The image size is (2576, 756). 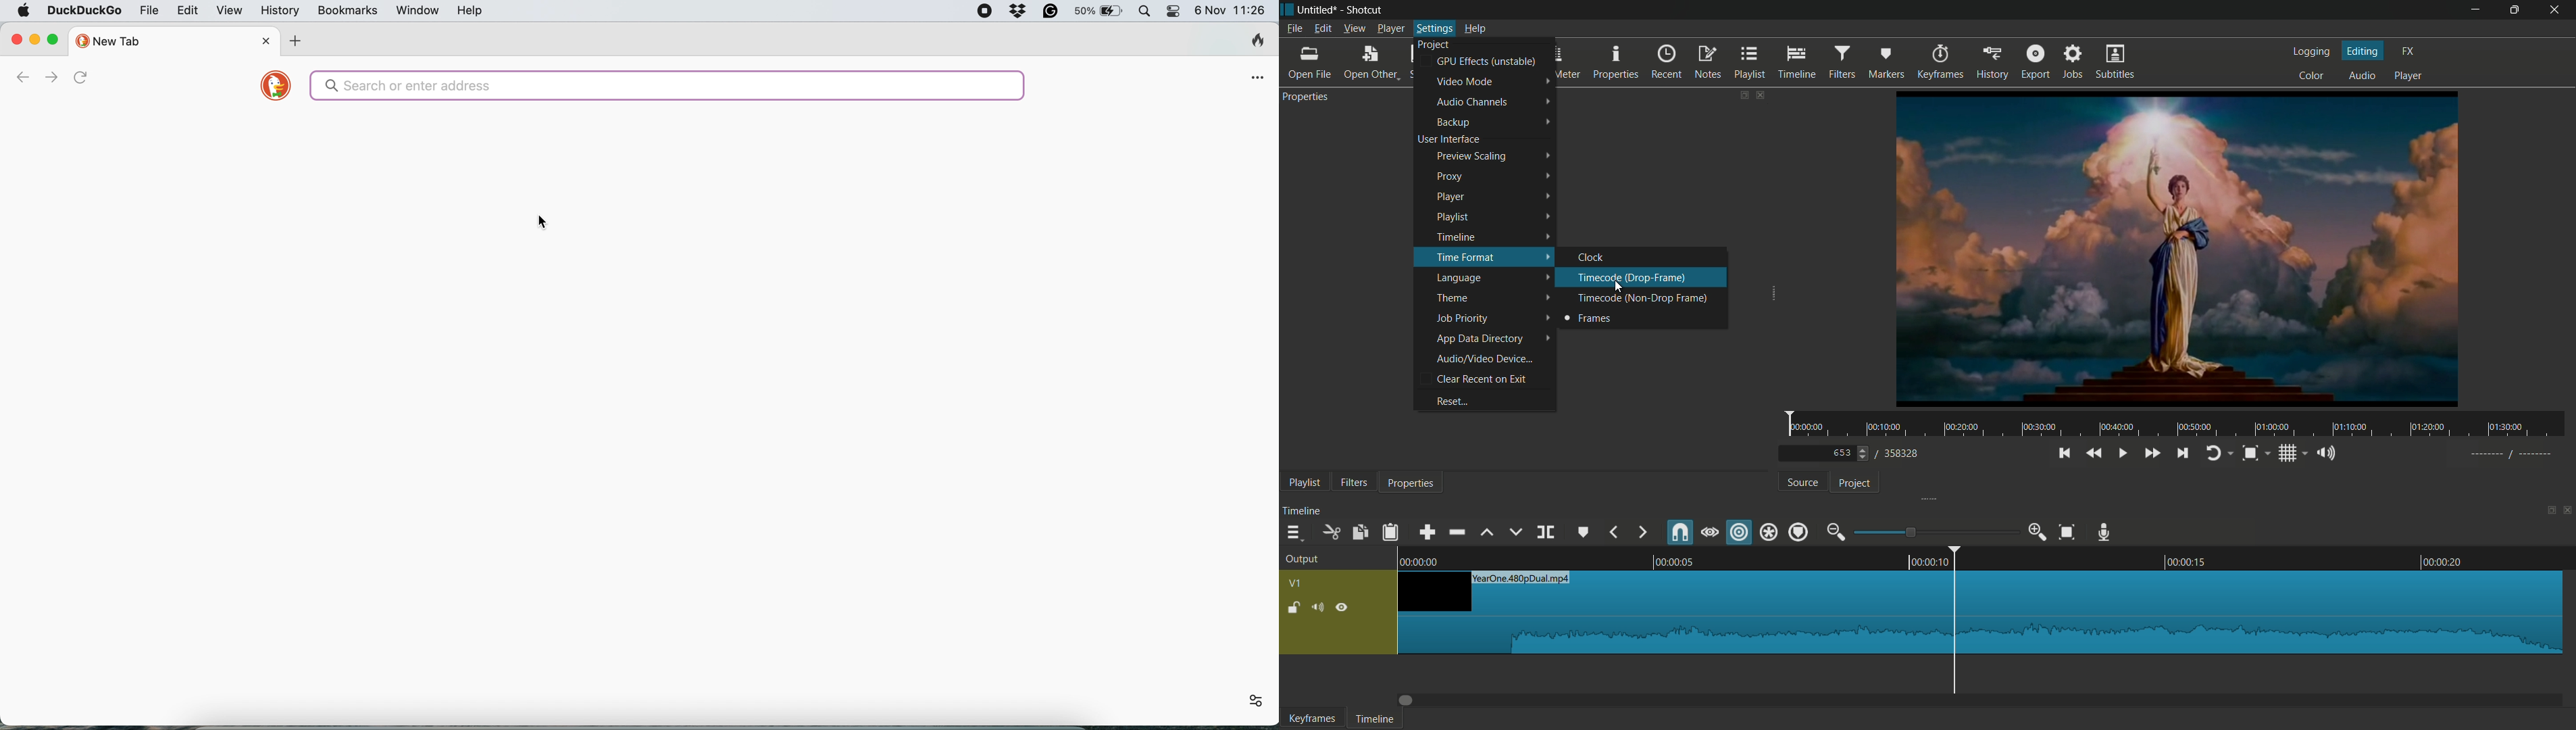 What do you see at coordinates (2115, 60) in the screenshot?
I see `subtitles` at bounding box center [2115, 60].